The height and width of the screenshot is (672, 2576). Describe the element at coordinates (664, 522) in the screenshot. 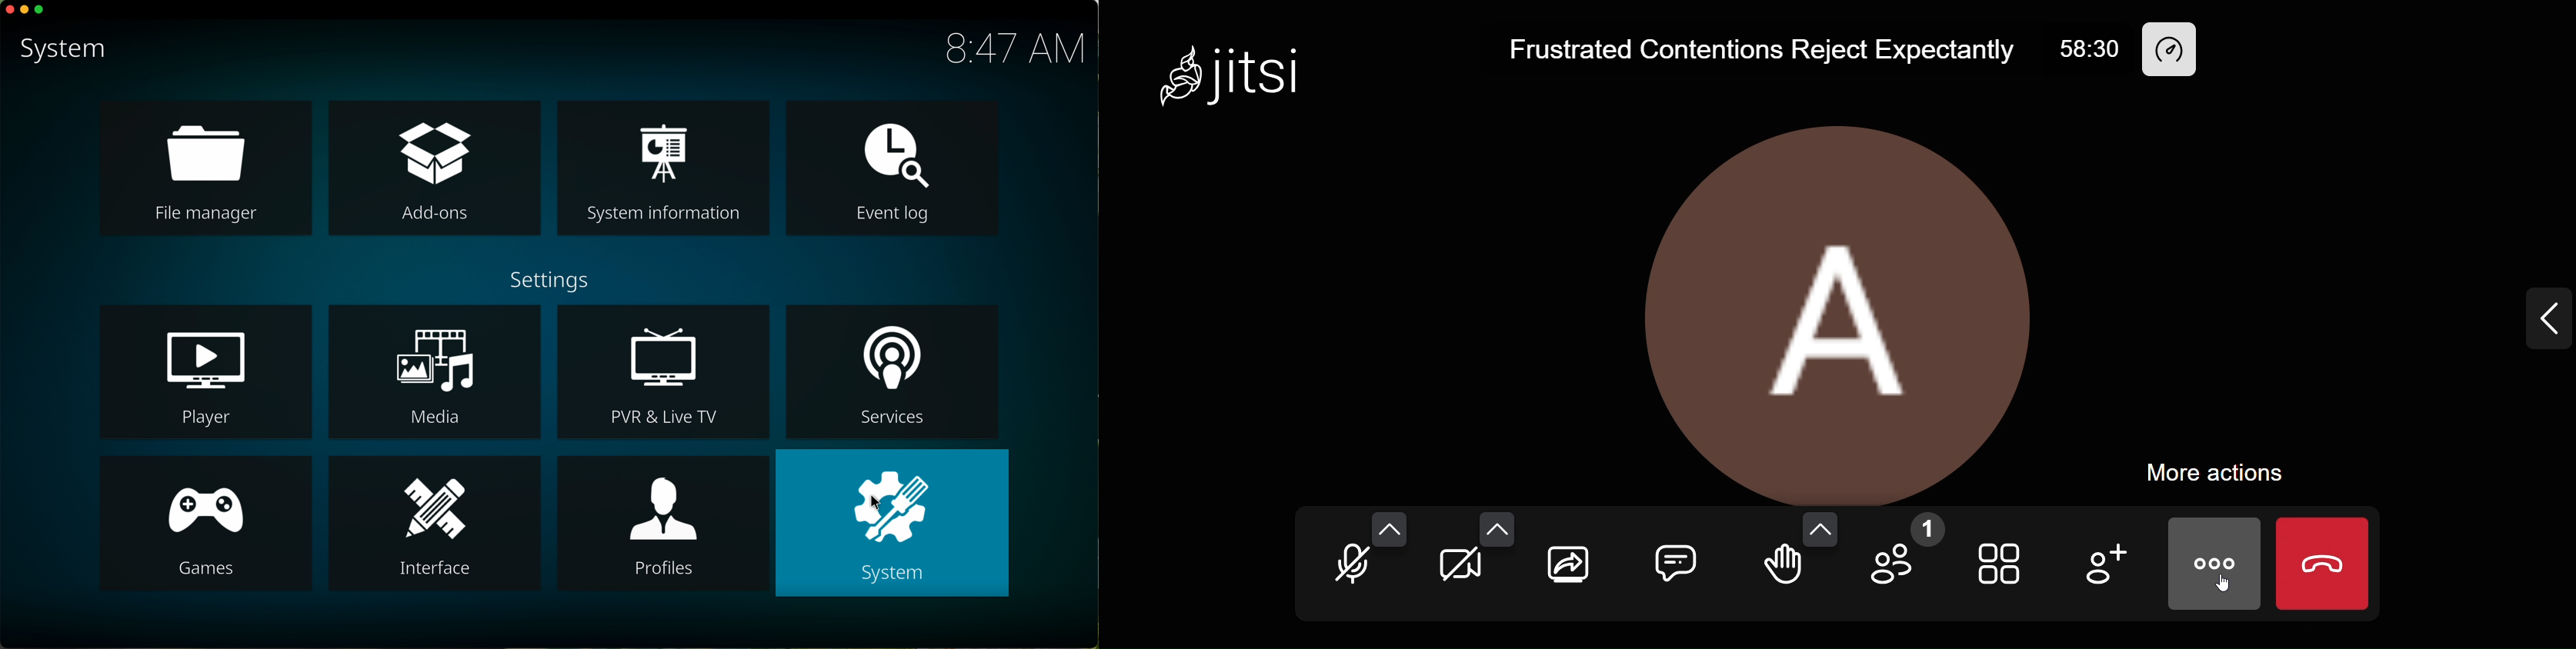

I see `profiles` at that location.